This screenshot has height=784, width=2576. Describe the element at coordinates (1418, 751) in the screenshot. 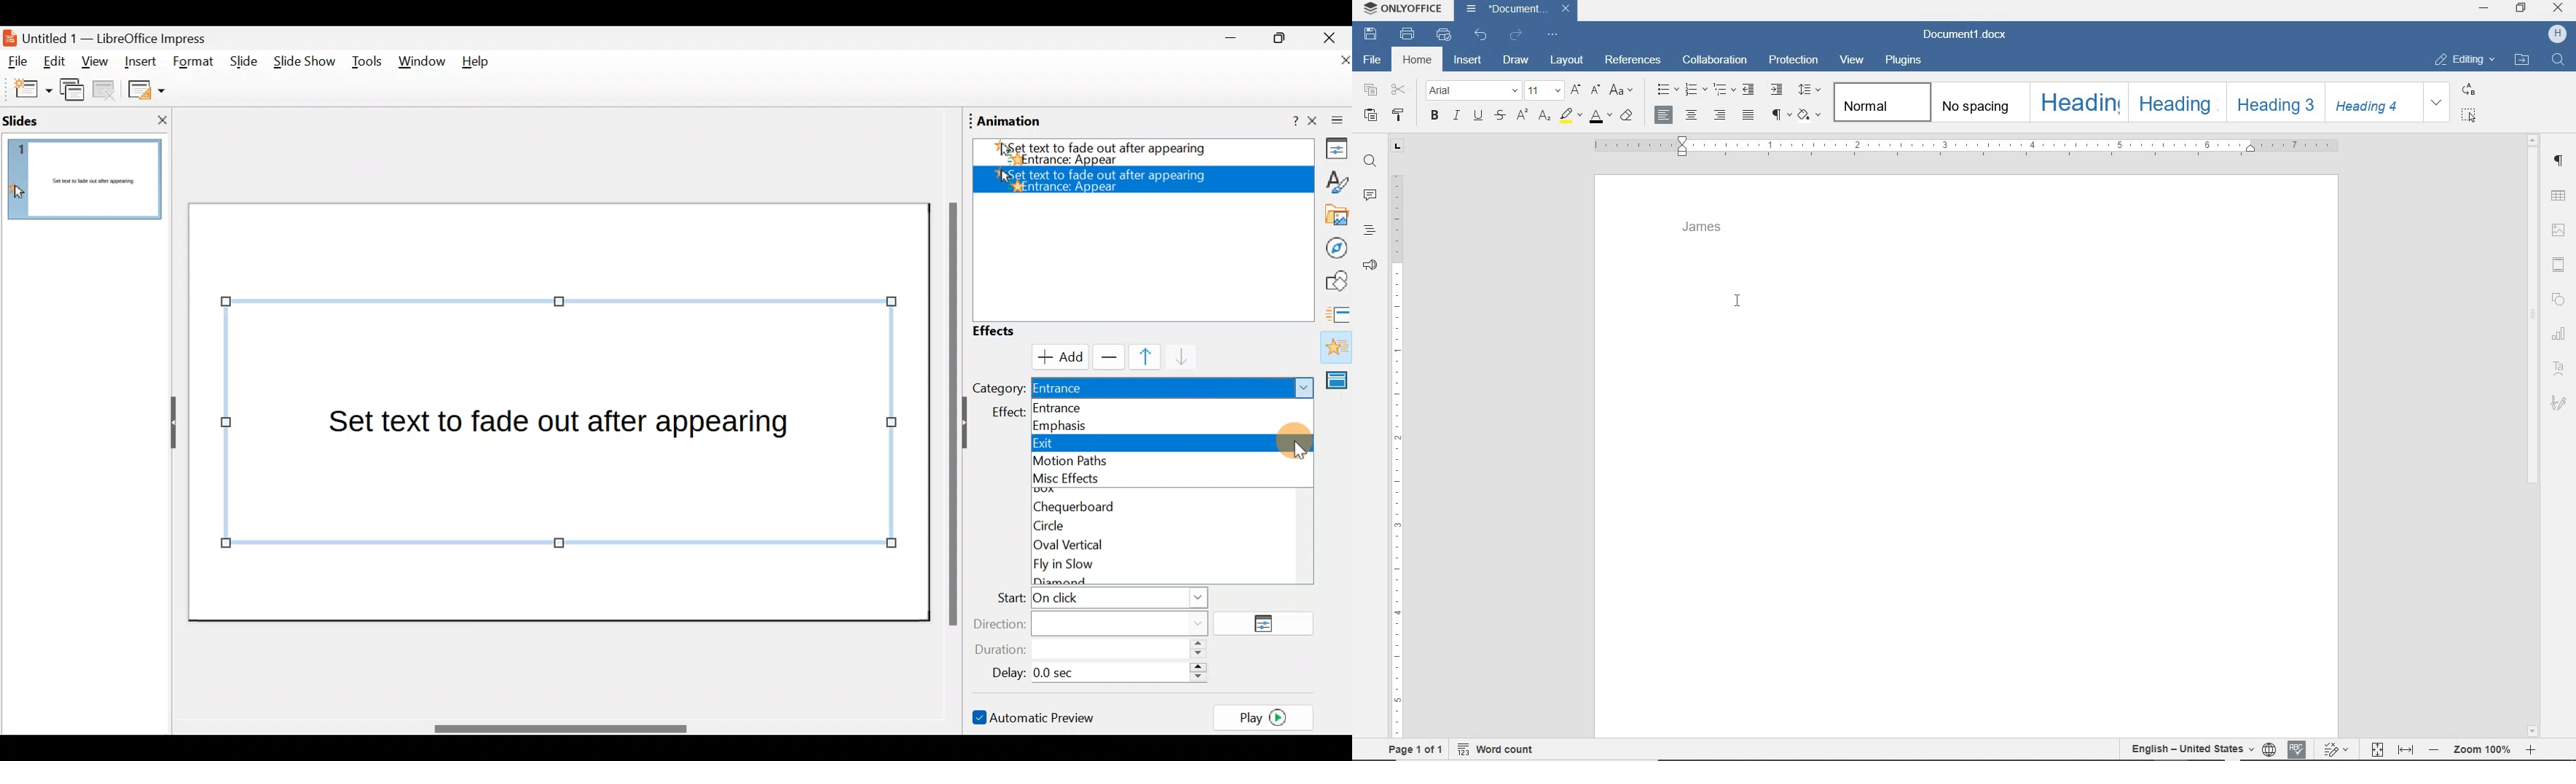

I see `page 1 of 1` at that location.